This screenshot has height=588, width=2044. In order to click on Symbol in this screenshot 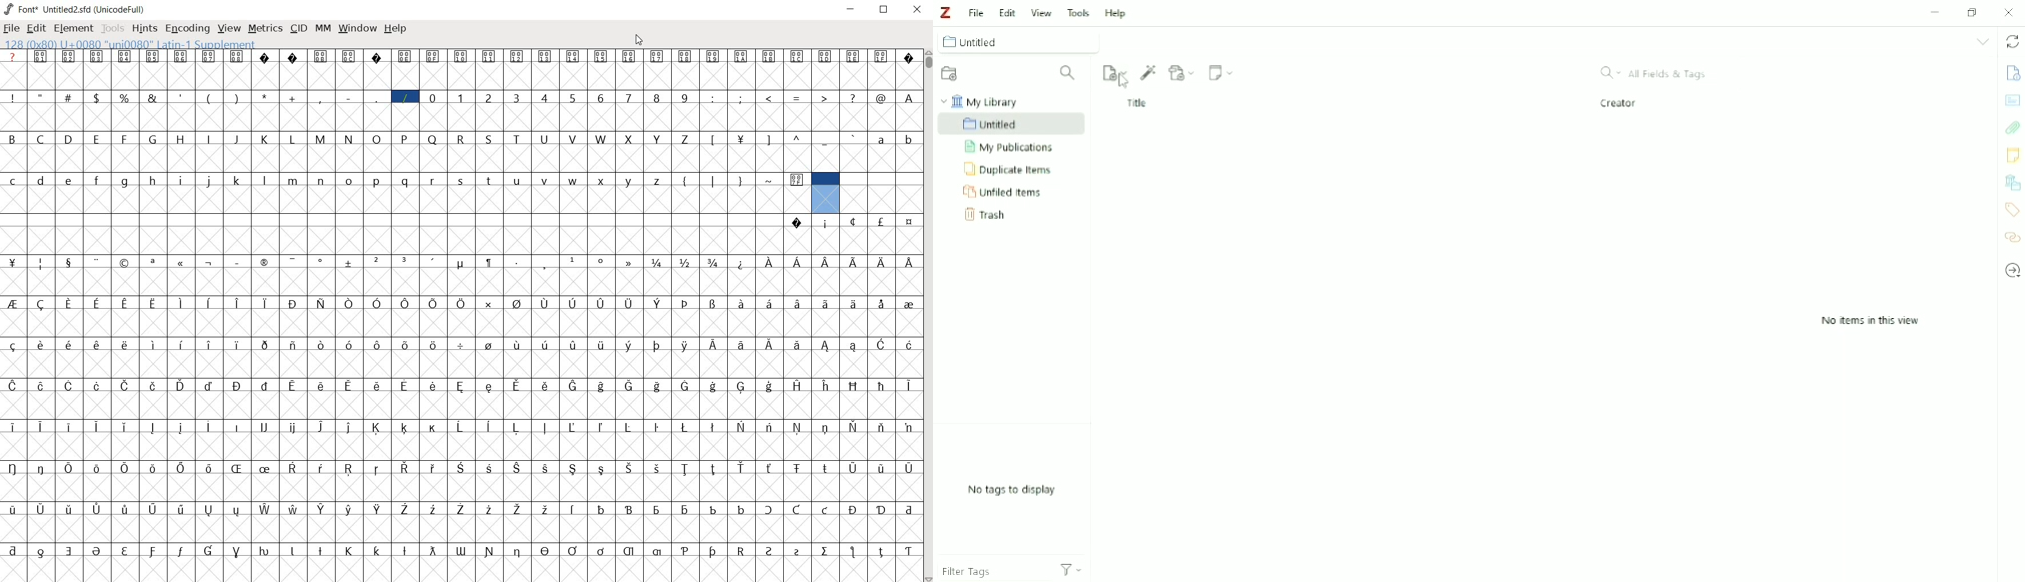, I will do `click(321, 385)`.